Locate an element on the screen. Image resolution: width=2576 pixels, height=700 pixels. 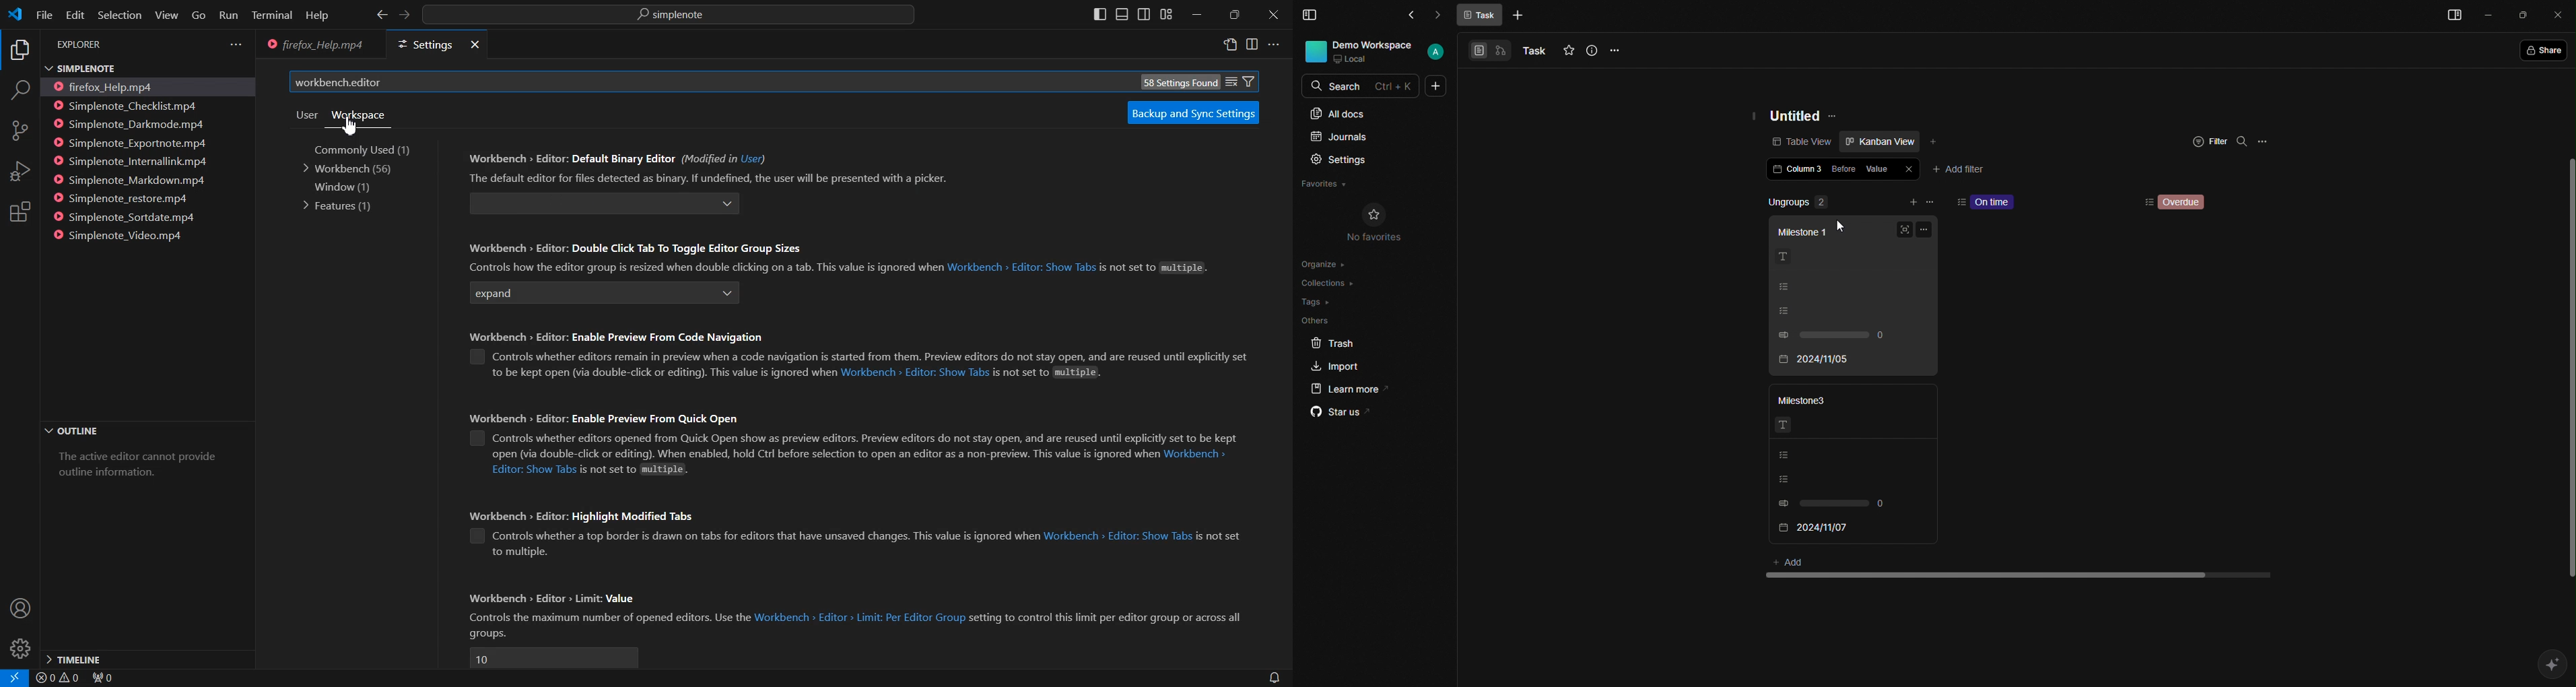
sort is located at coordinates (1961, 202).